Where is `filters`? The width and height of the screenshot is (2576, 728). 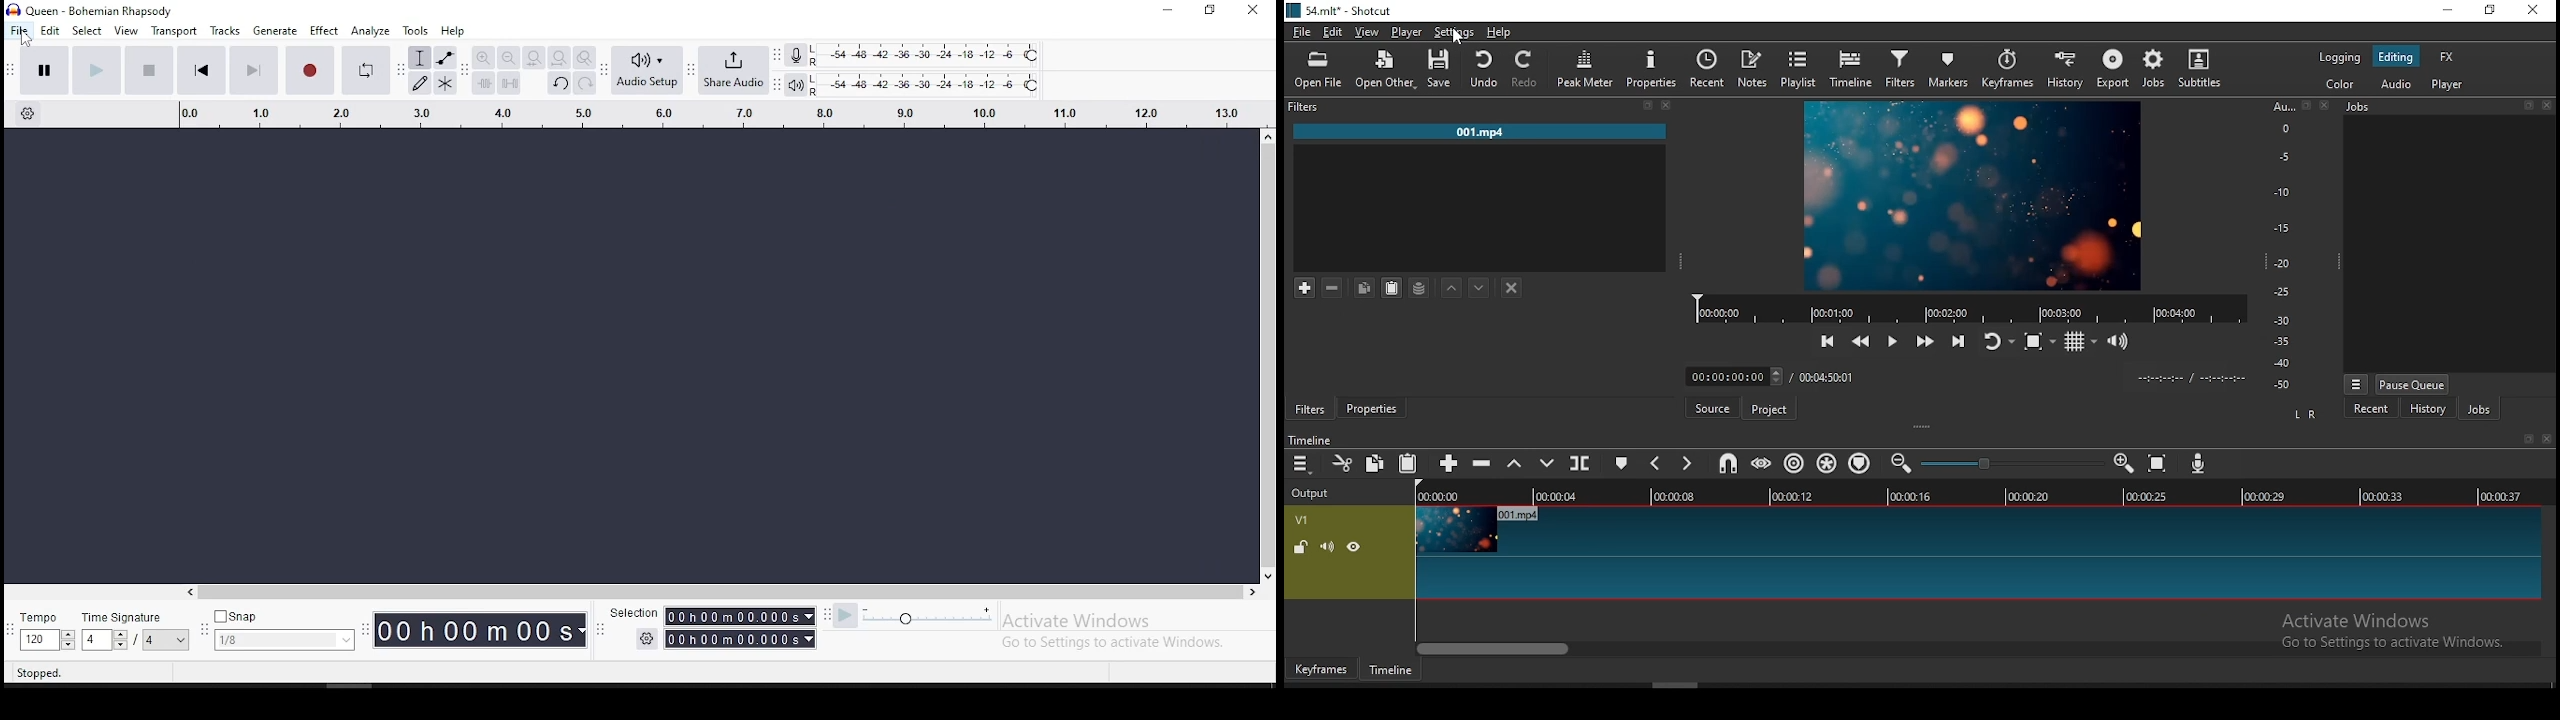 filters is located at coordinates (1310, 409).